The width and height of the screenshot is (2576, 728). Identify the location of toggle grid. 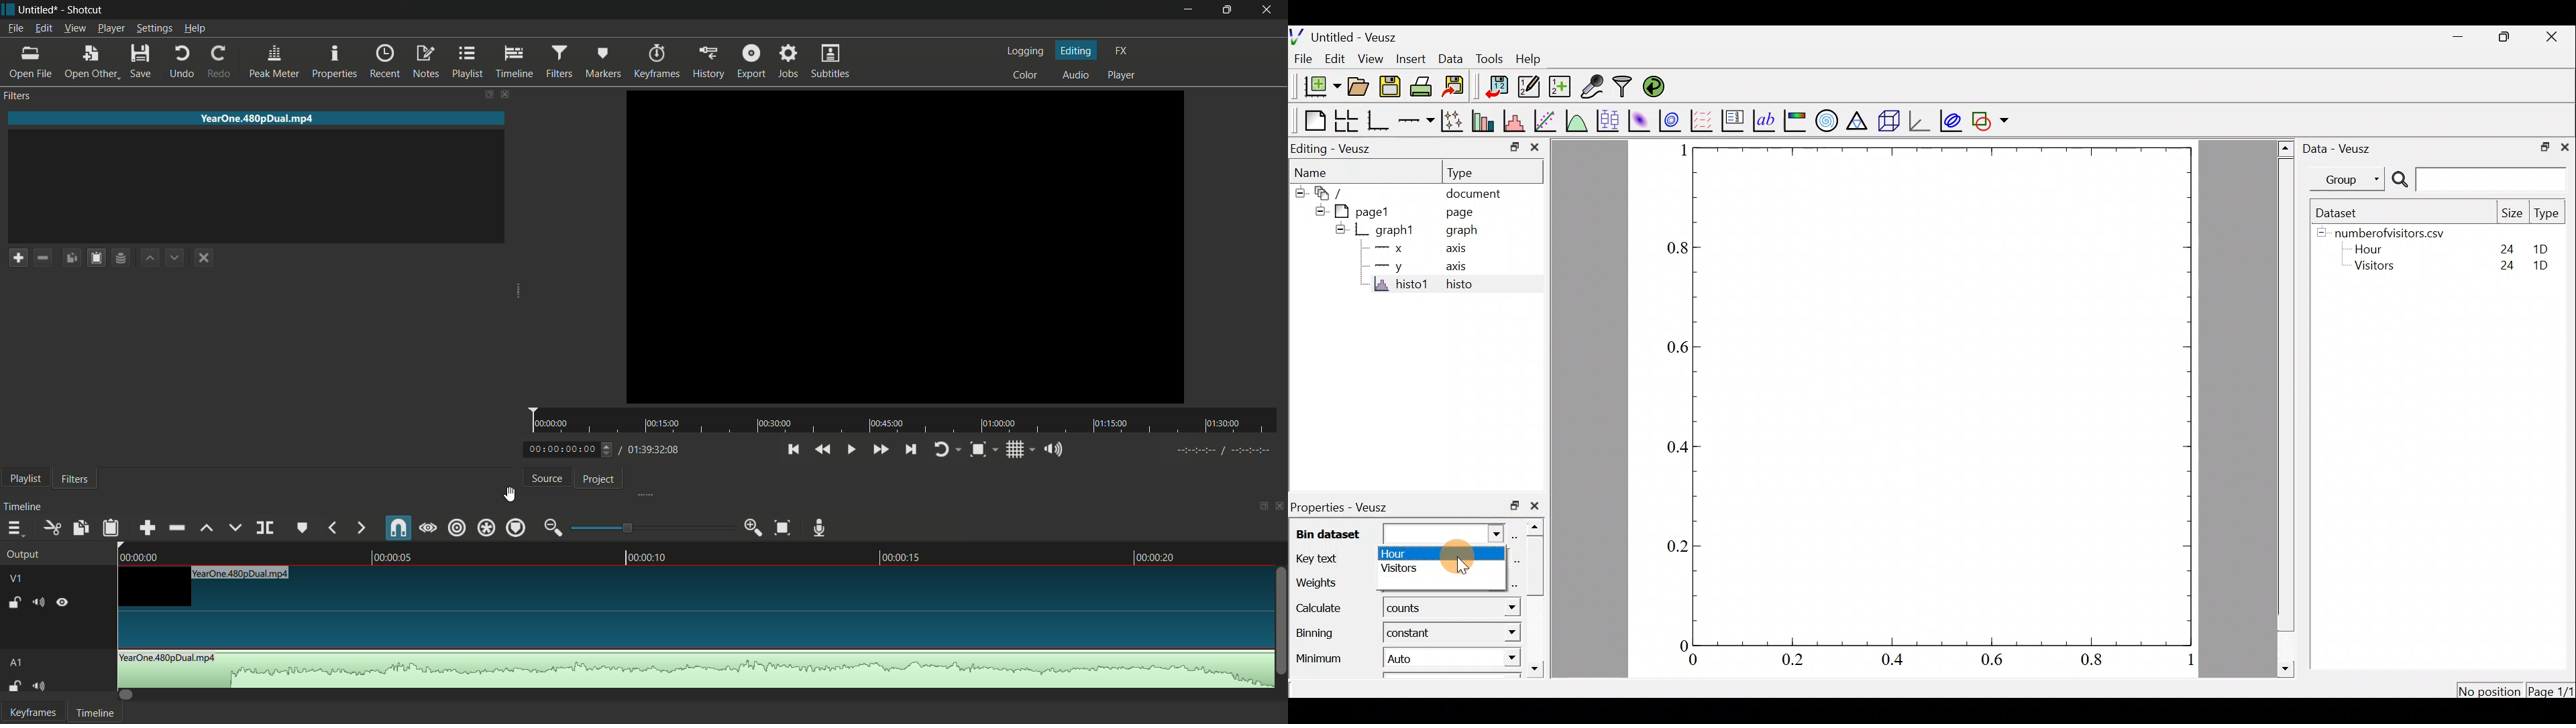
(1015, 449).